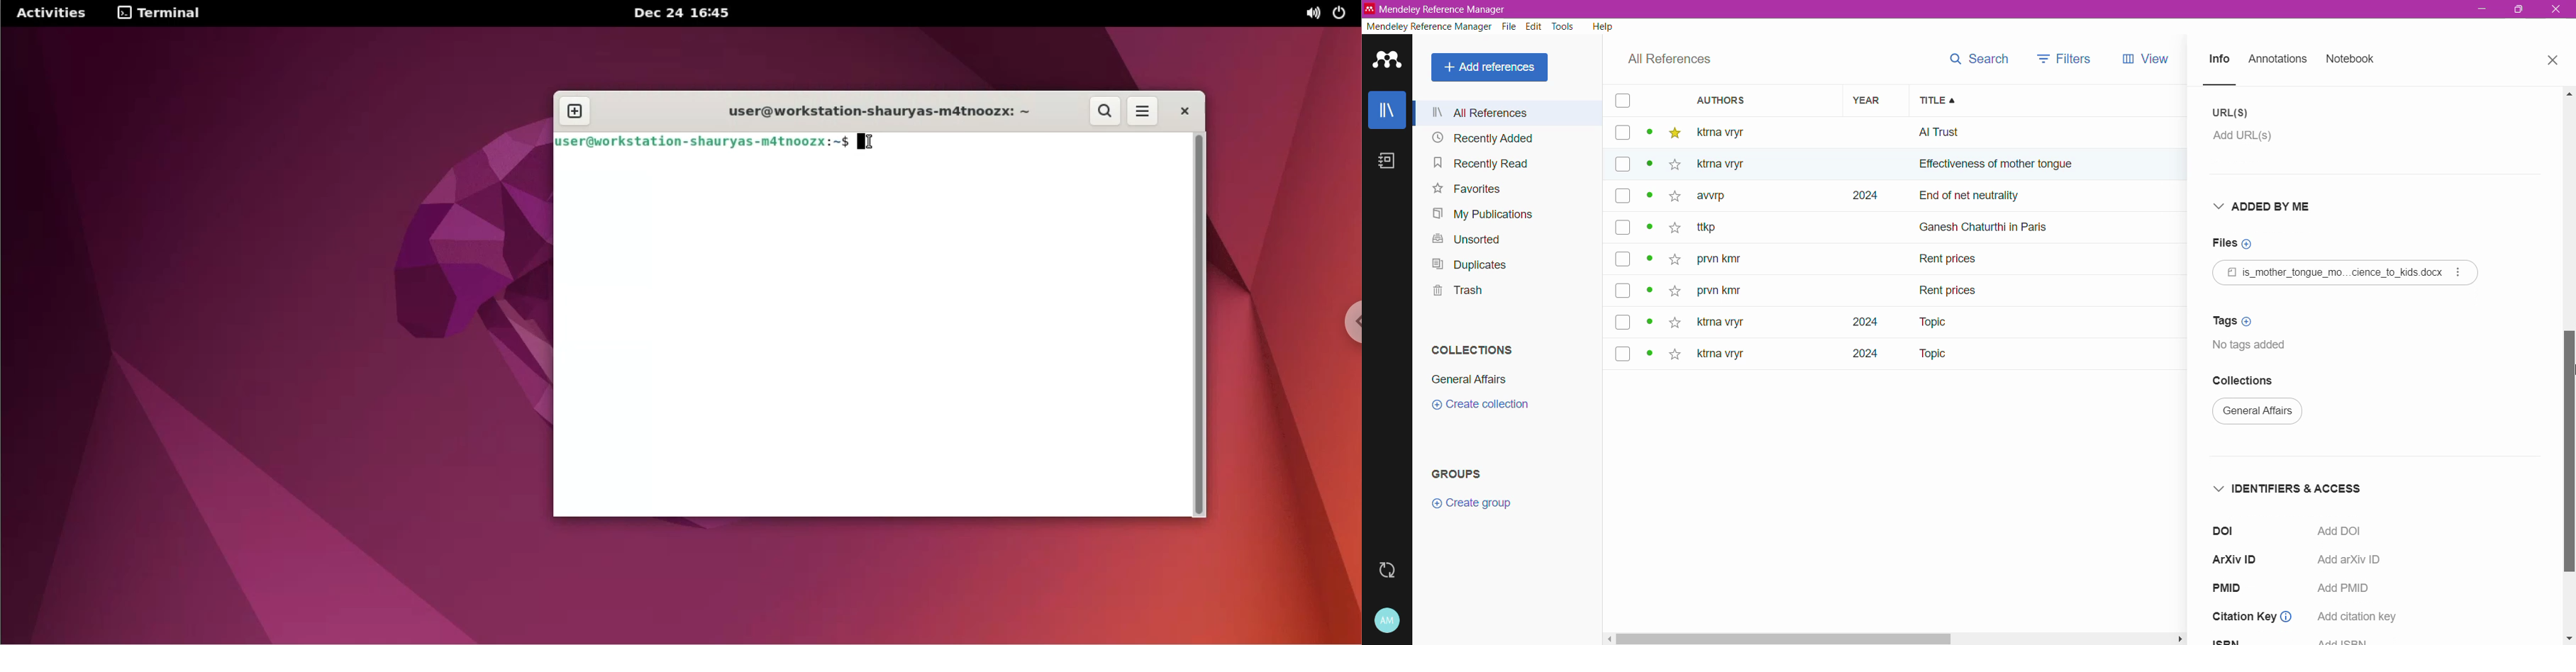  Describe the element at coordinates (2359, 617) in the screenshot. I see `add citation key ` at that location.